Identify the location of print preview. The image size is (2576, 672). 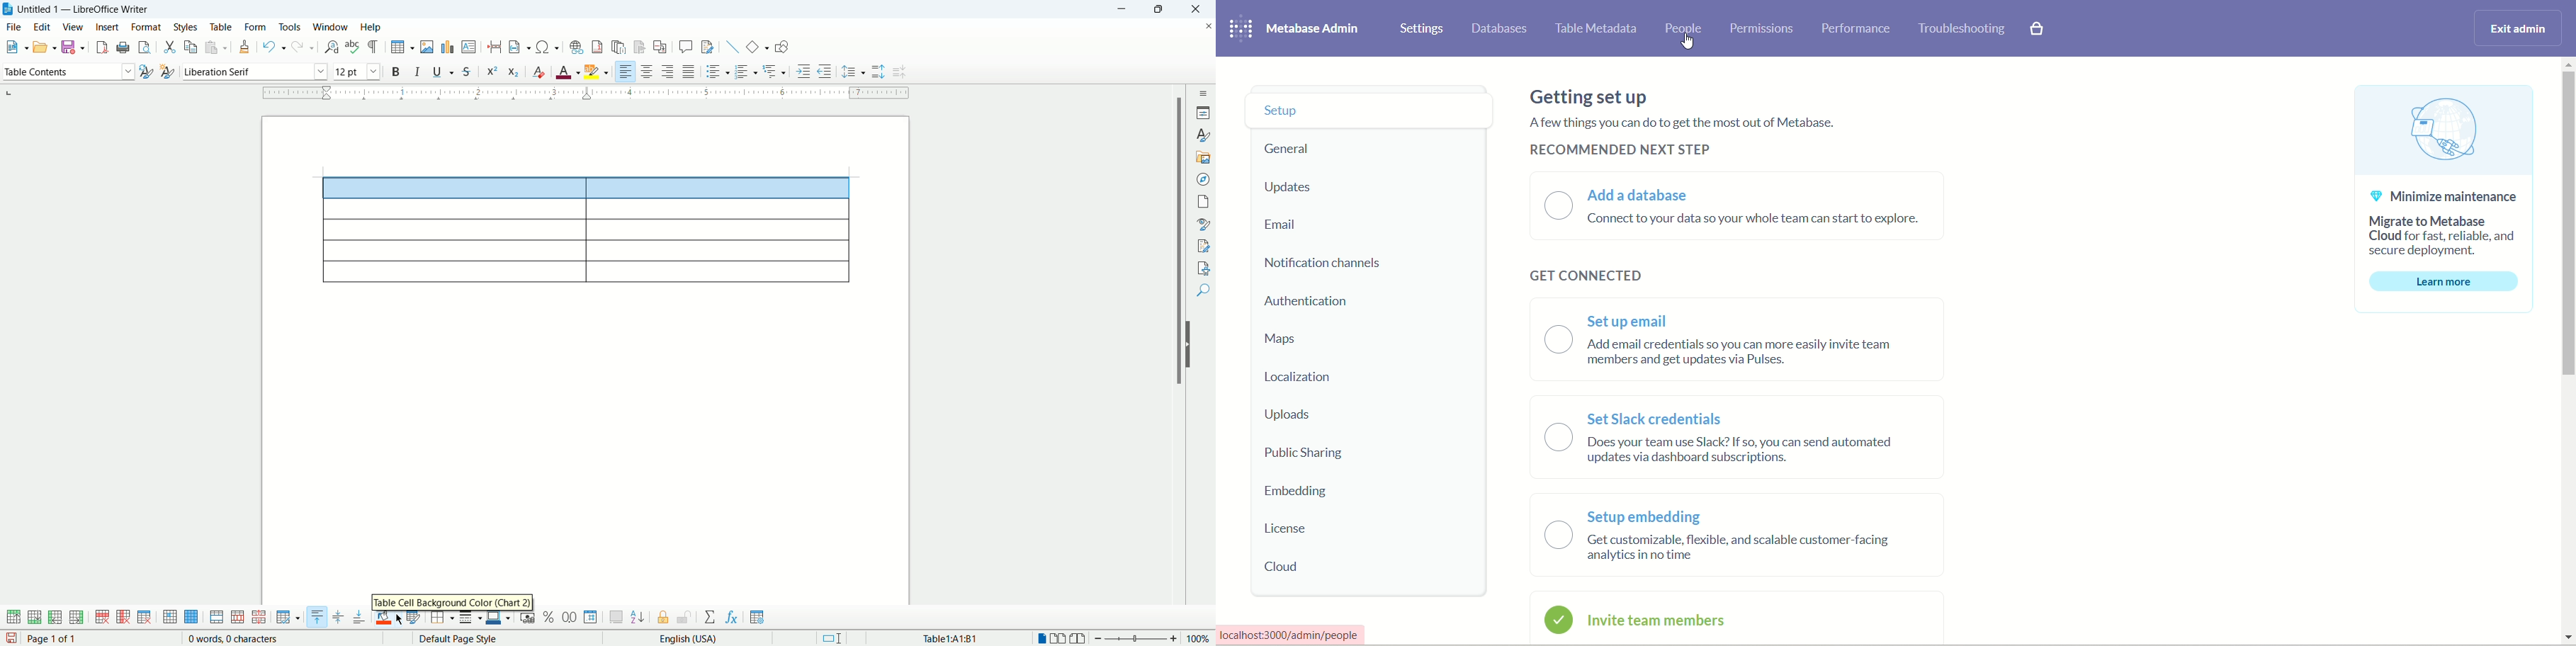
(146, 45).